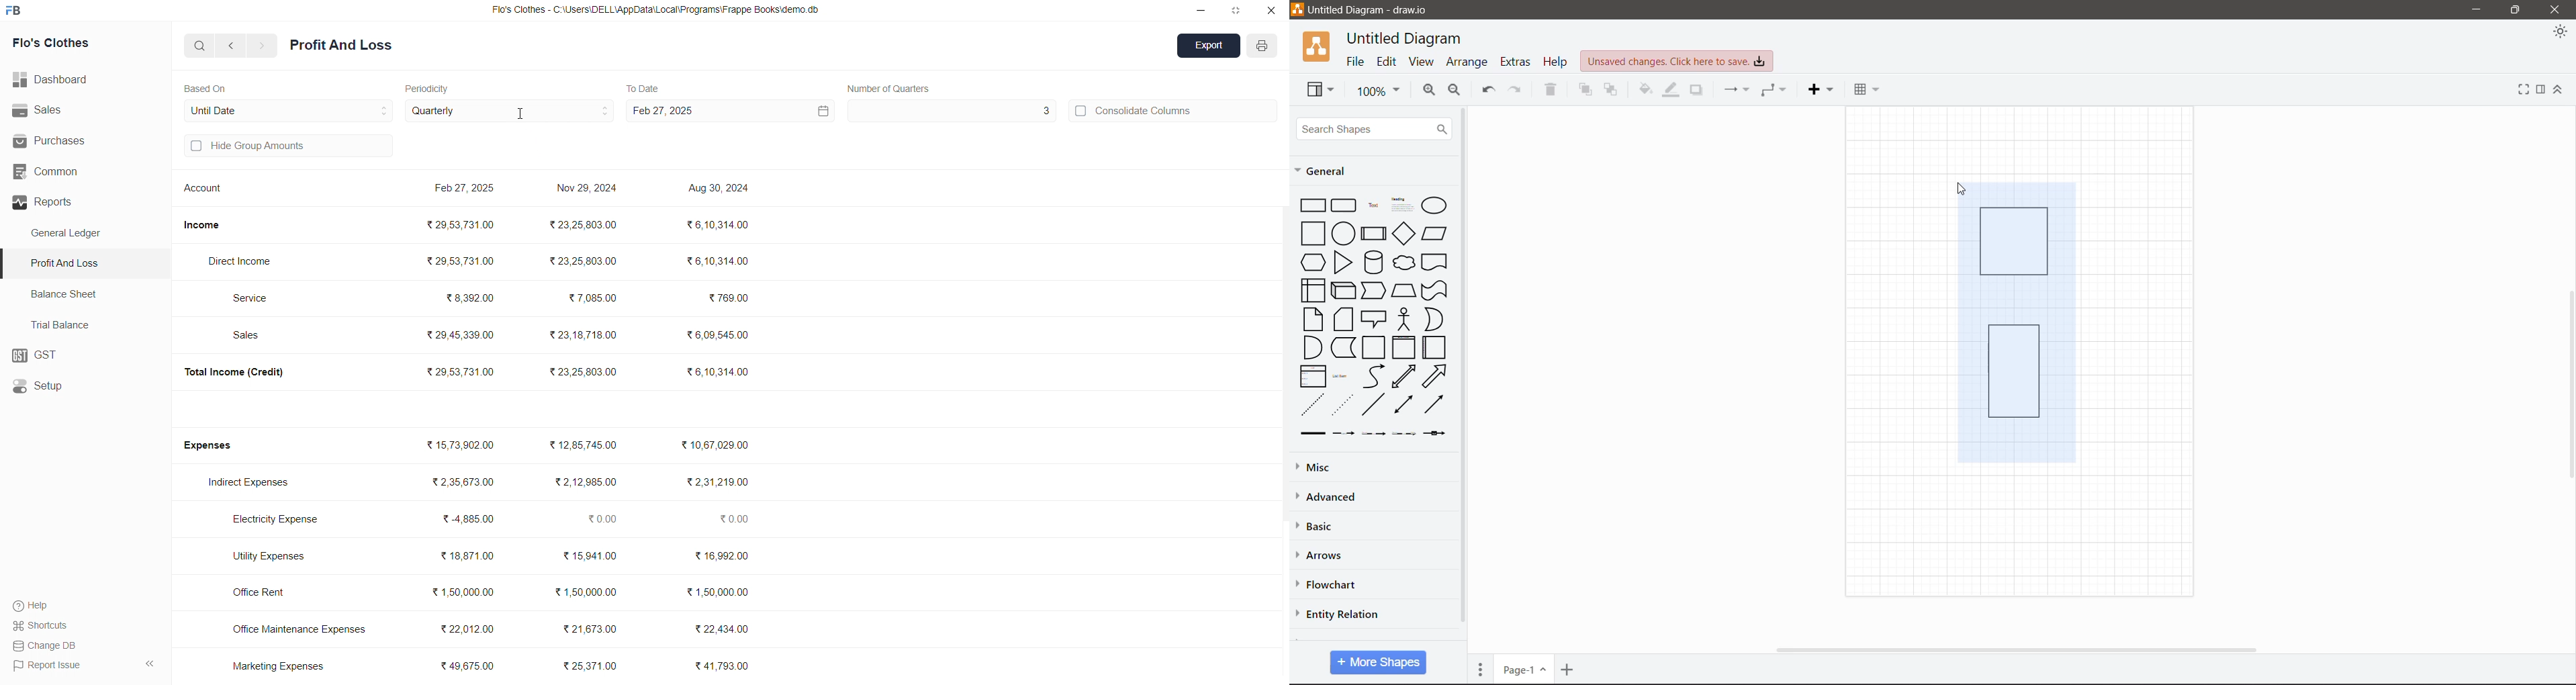 The width and height of the screenshot is (2576, 700). What do you see at coordinates (592, 666) in the screenshot?
I see `₹25,371.00` at bounding box center [592, 666].